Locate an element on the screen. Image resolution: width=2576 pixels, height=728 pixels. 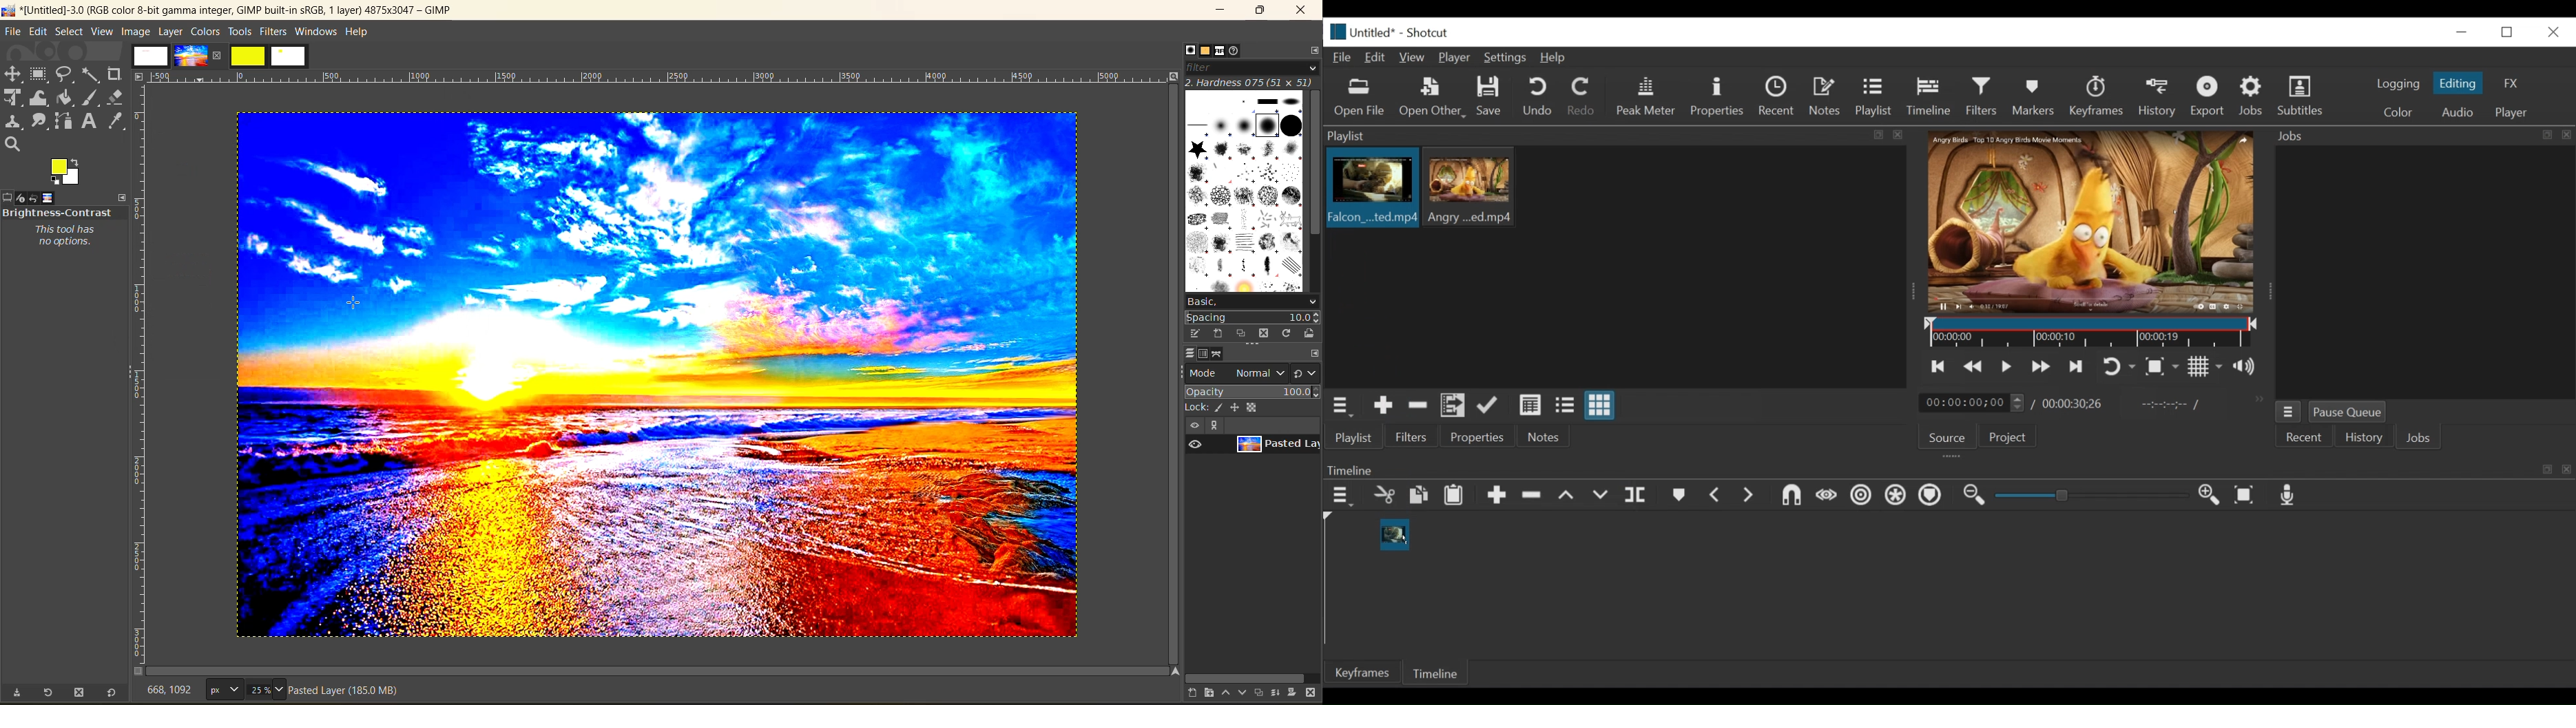
Filters is located at coordinates (1412, 437).